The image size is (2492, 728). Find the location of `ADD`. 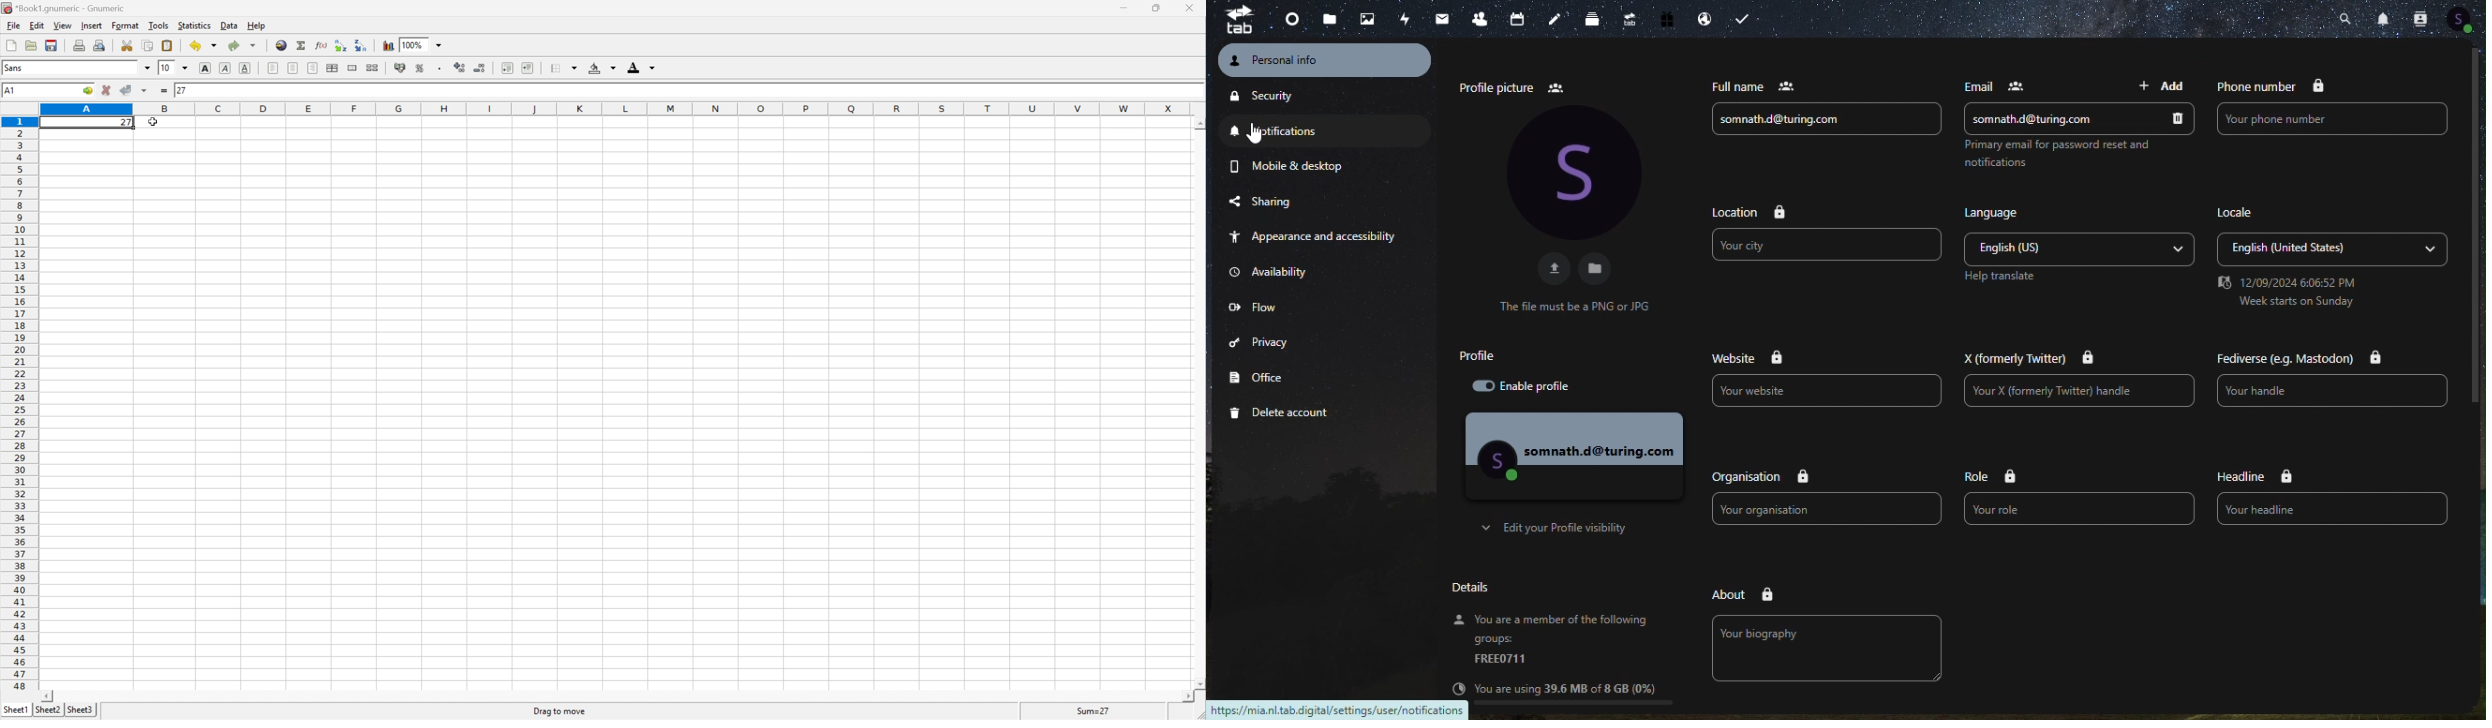

ADD is located at coordinates (2158, 86).